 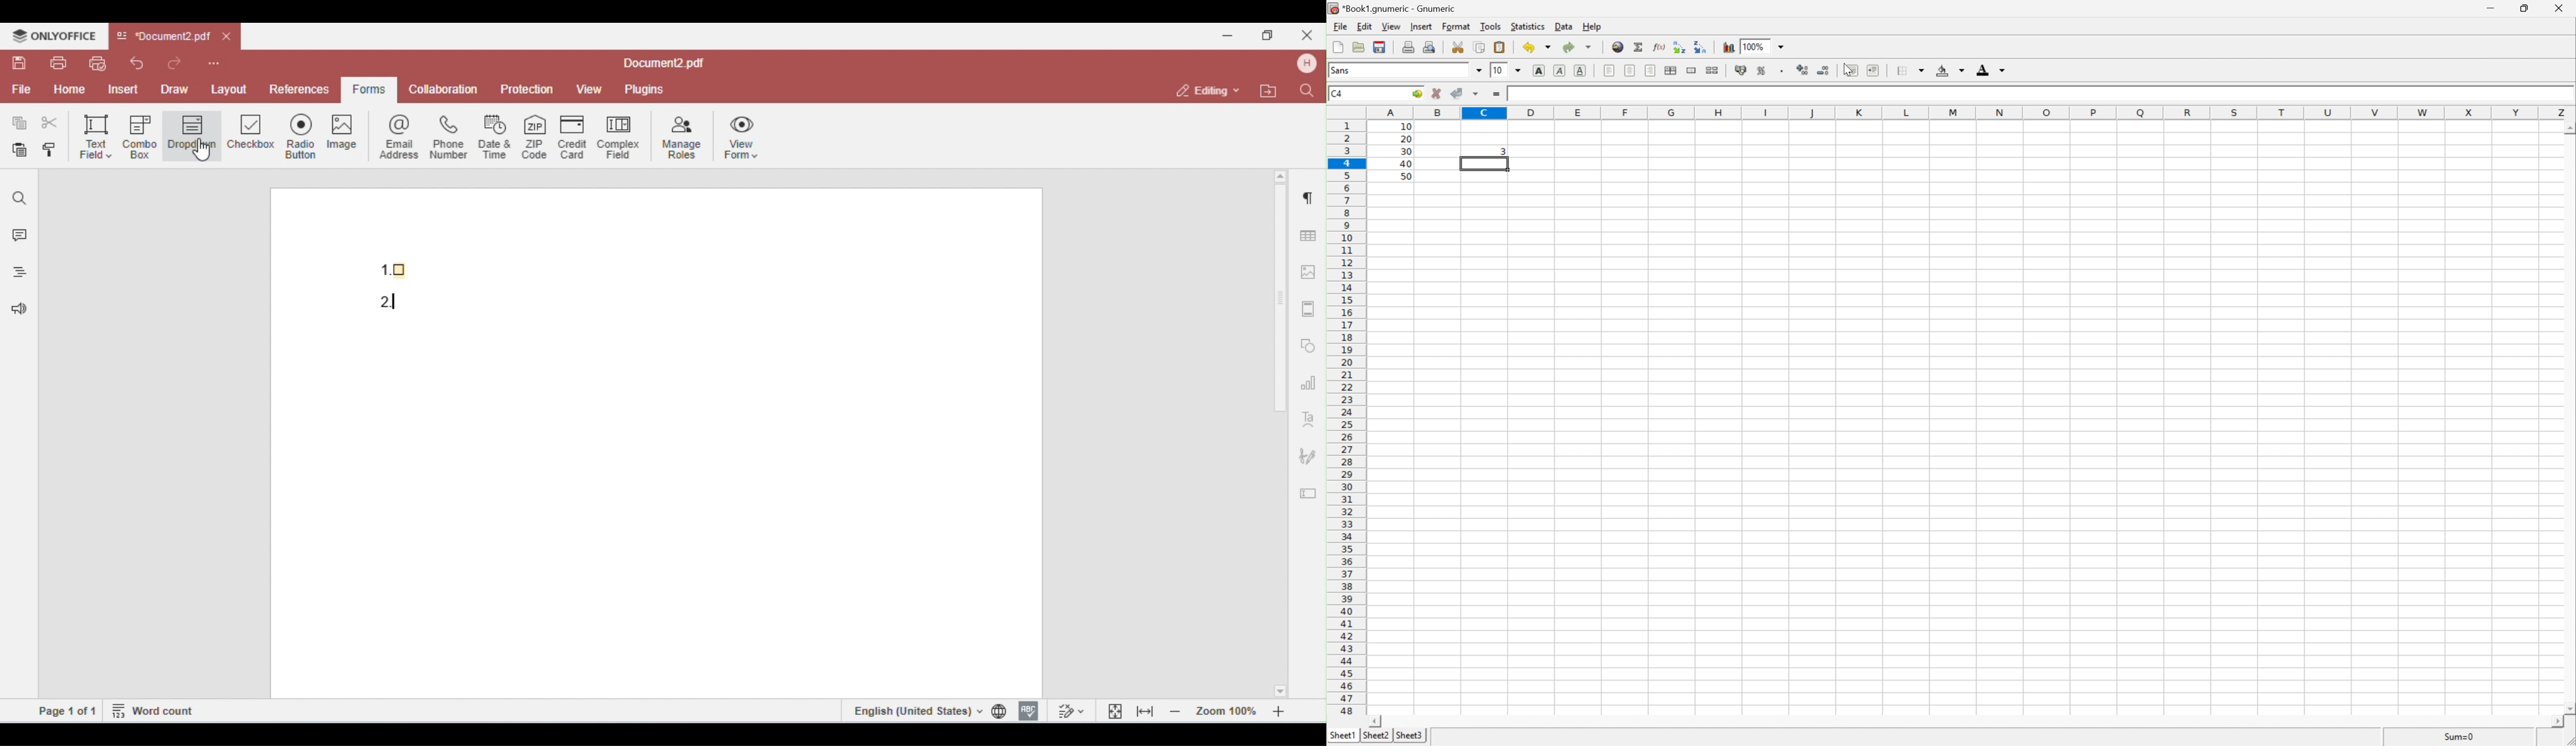 What do you see at coordinates (1564, 25) in the screenshot?
I see `Data` at bounding box center [1564, 25].